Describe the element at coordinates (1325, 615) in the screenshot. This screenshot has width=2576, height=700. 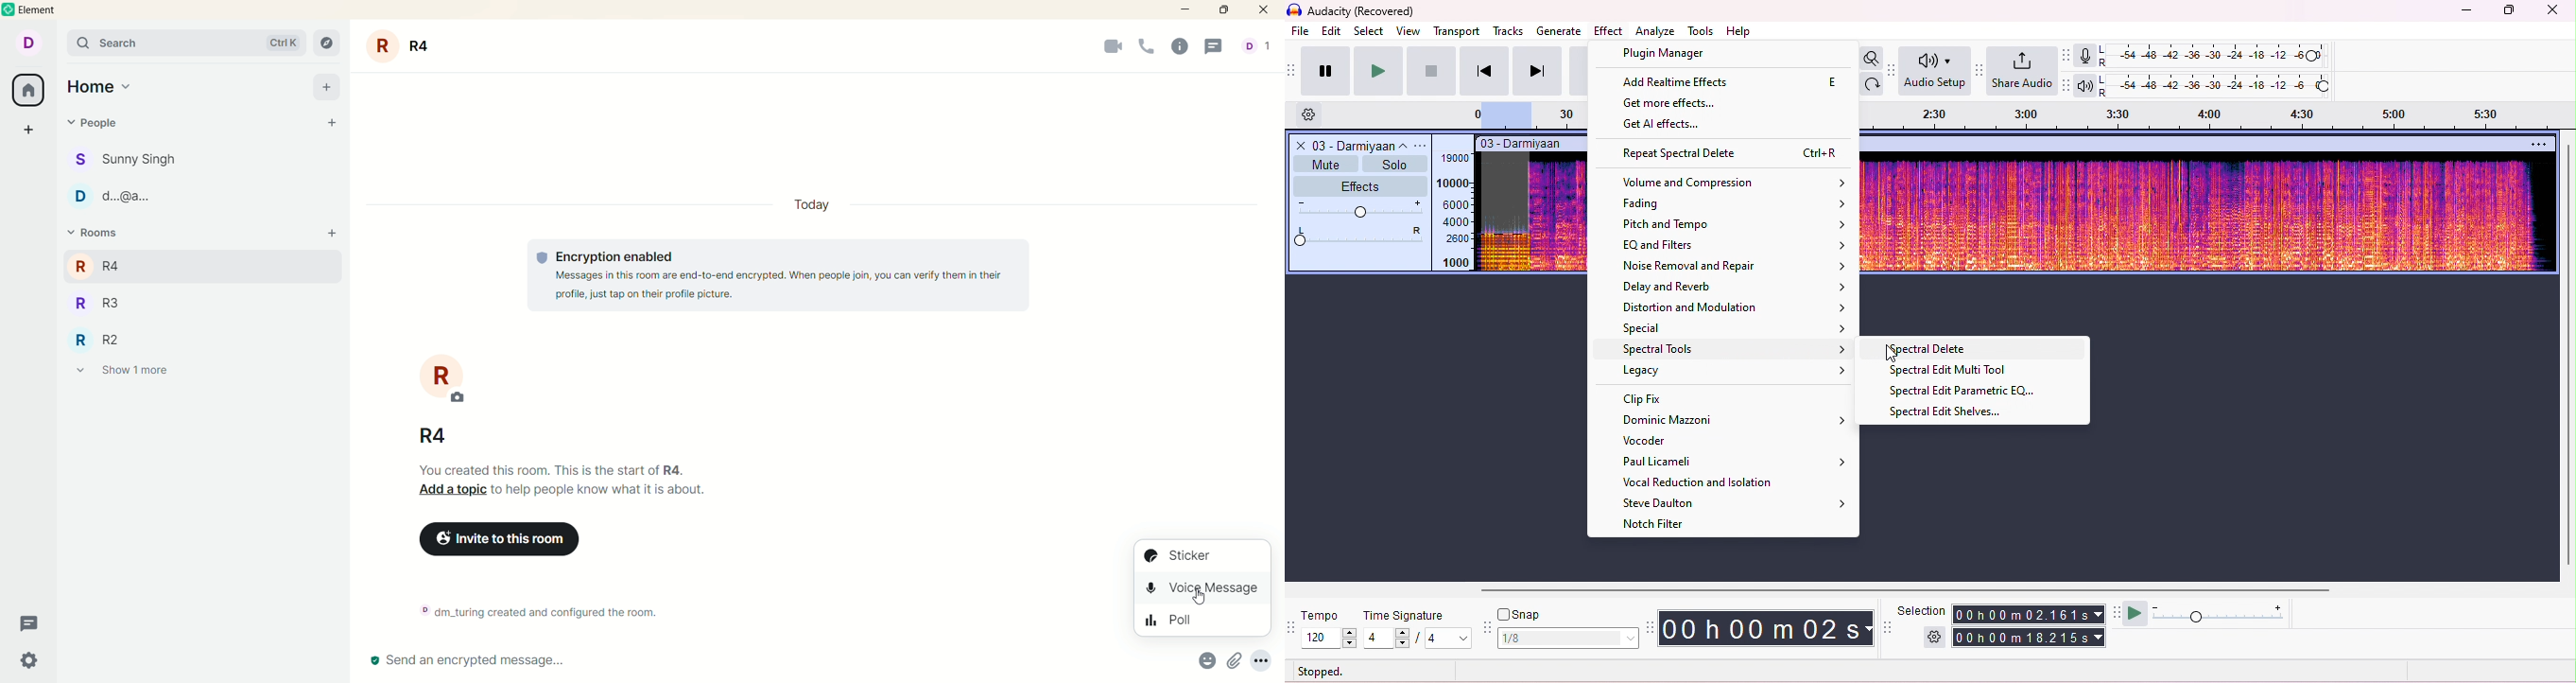
I see `tempo` at that location.